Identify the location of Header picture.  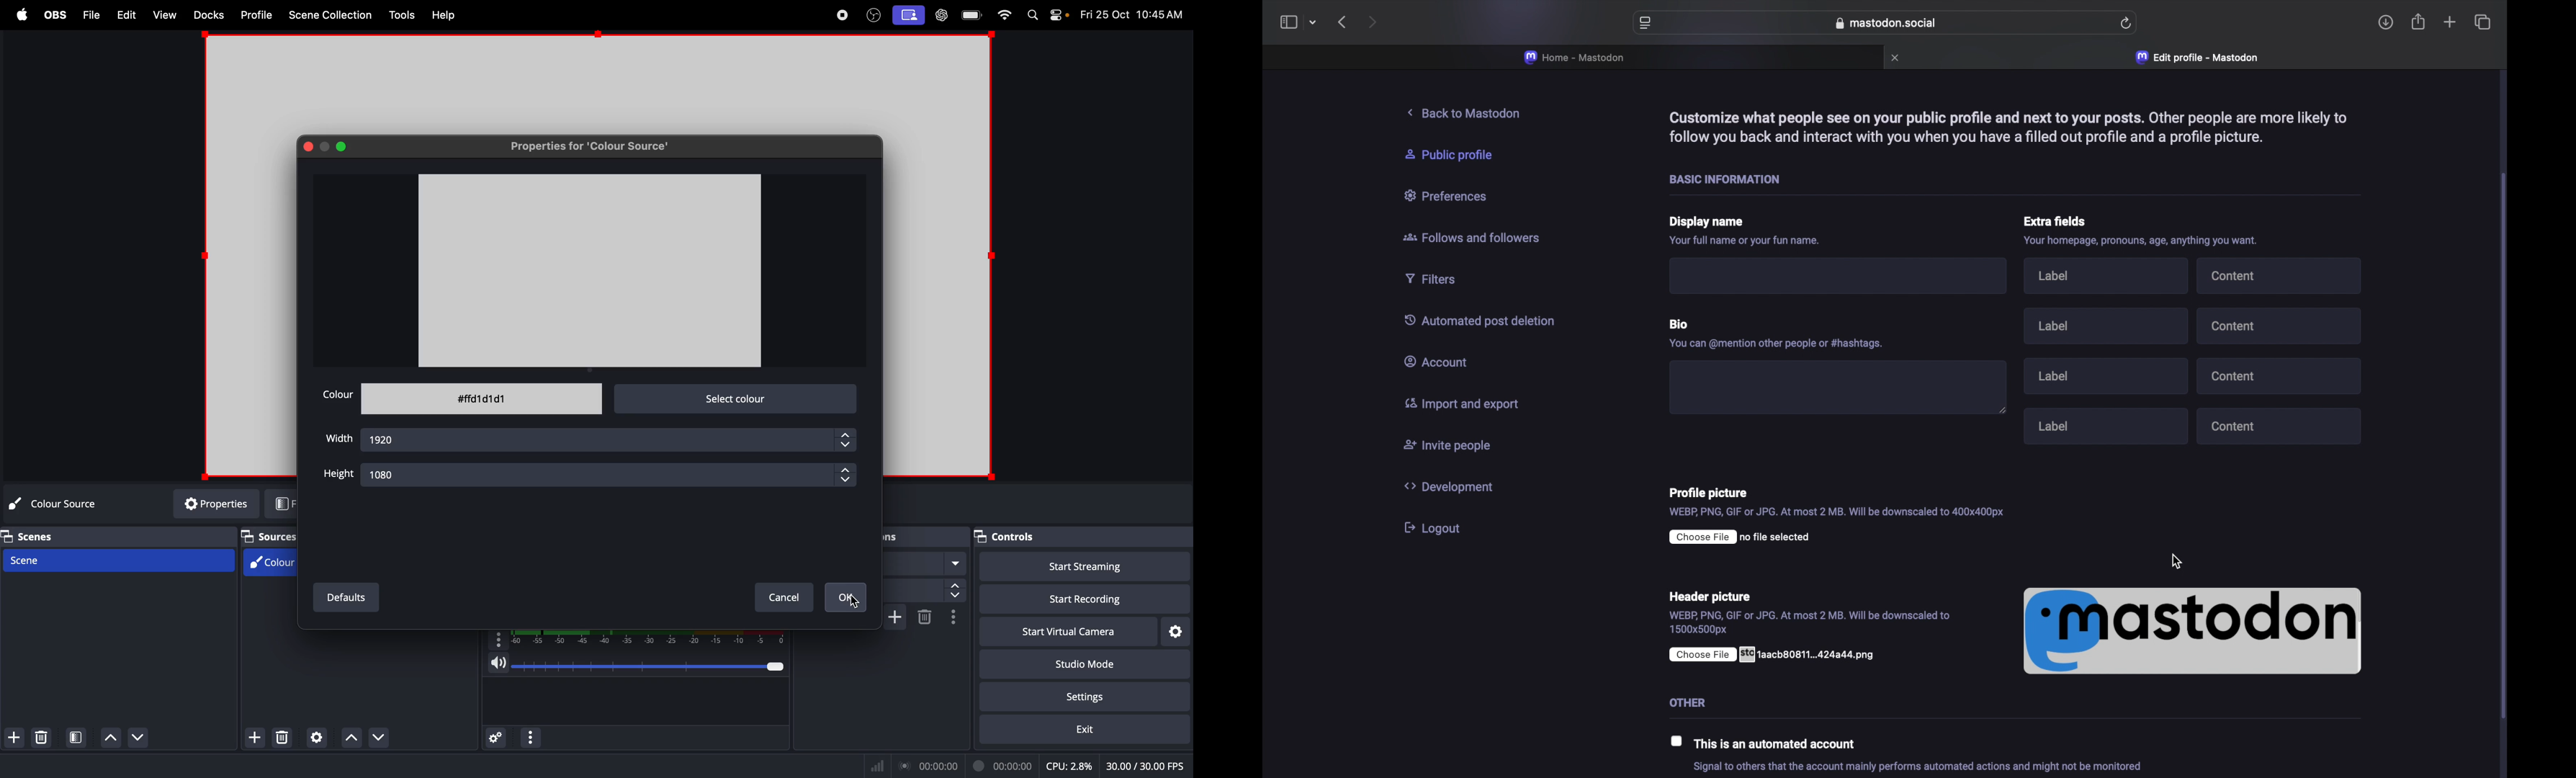
(1710, 595).